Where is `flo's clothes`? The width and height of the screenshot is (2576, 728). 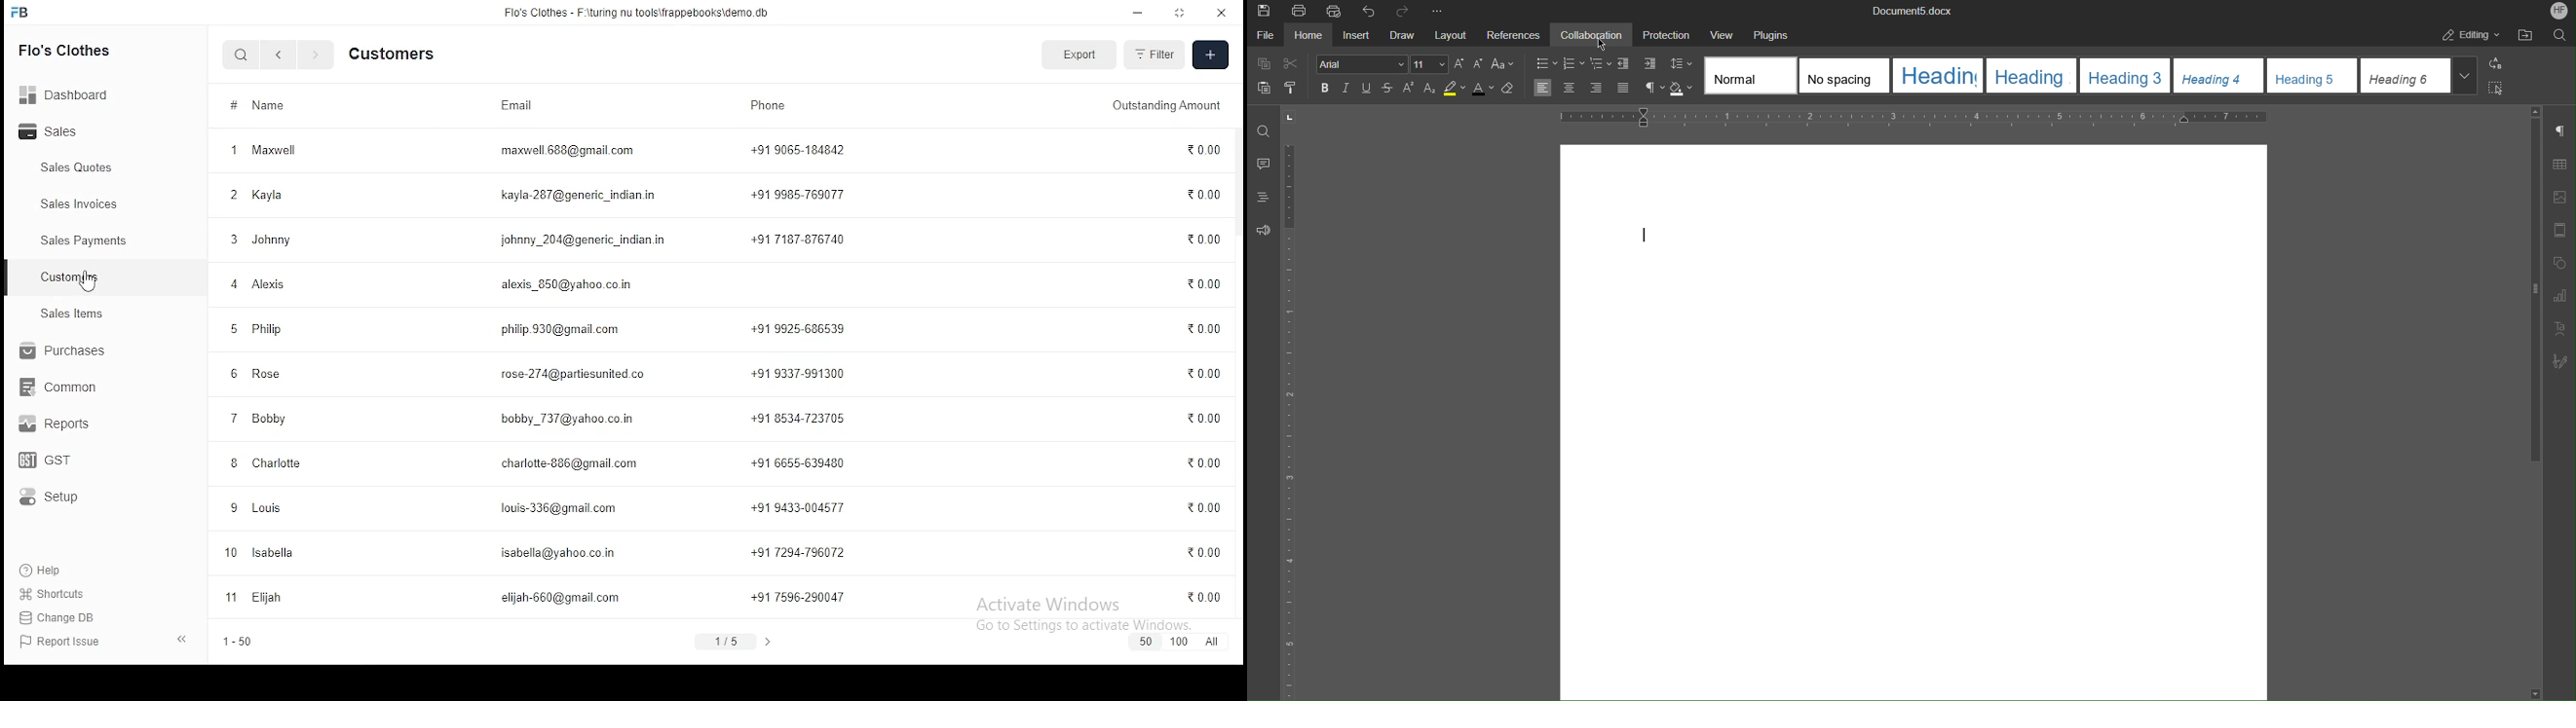
flo's clothes is located at coordinates (65, 52).